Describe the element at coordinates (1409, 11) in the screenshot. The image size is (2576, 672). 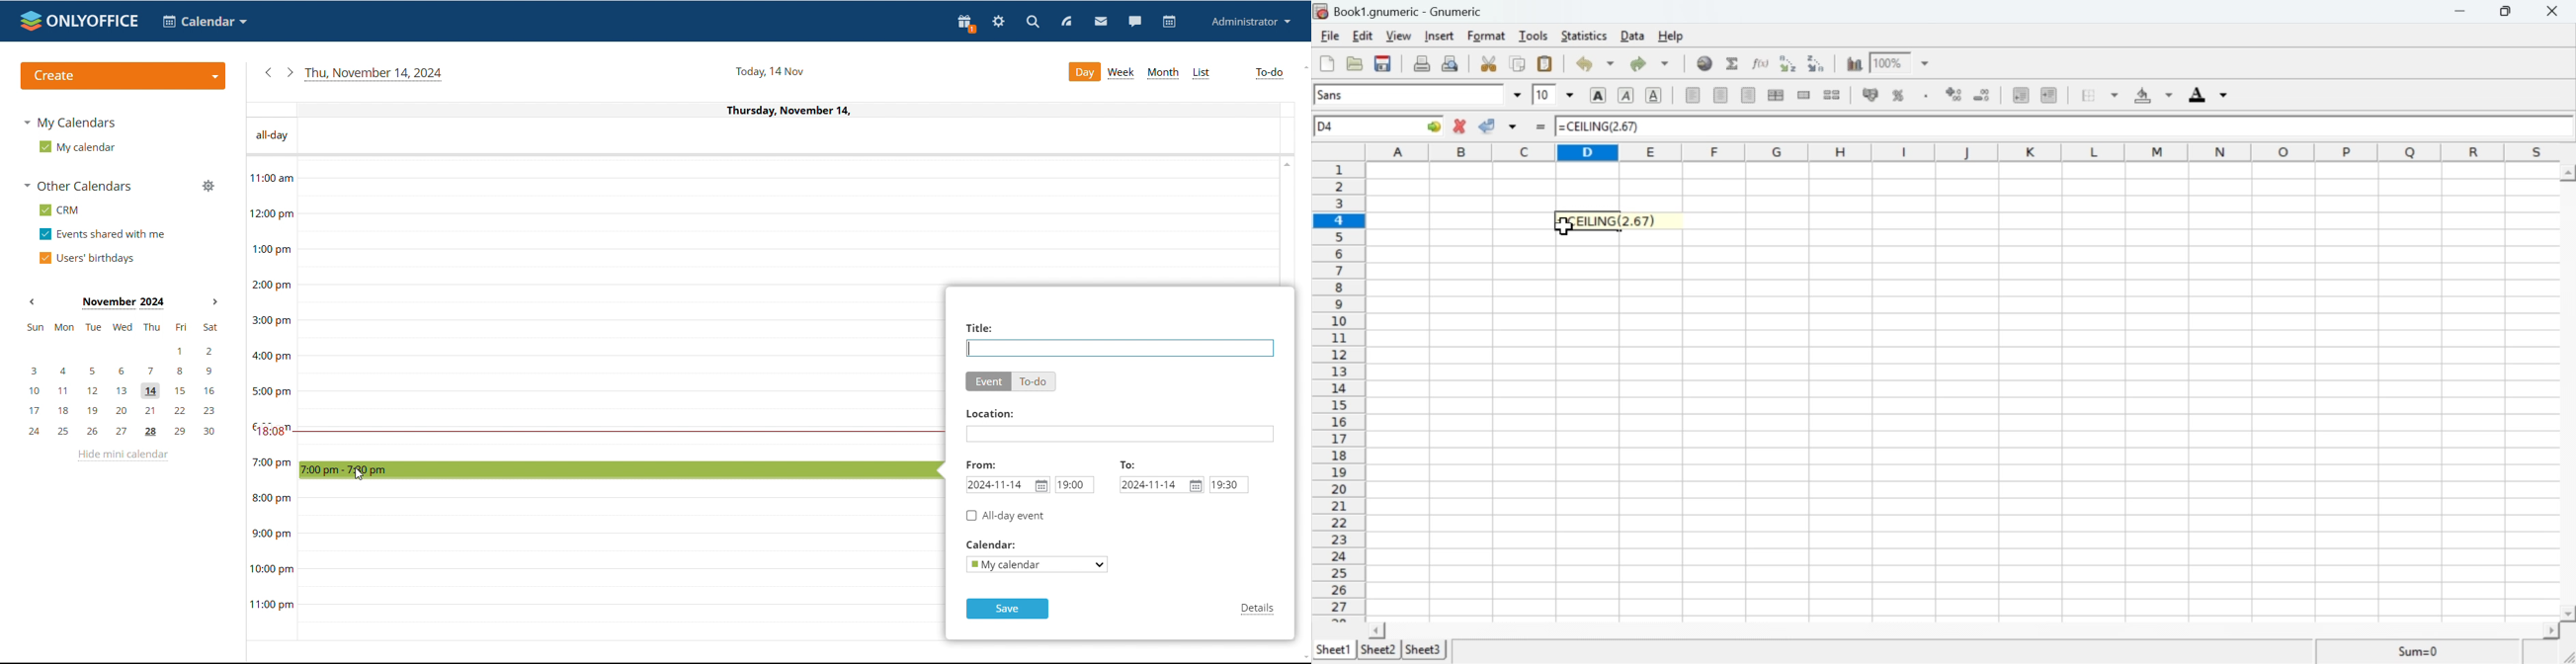
I see `Book1.gnumeric - Gnumeric` at that location.